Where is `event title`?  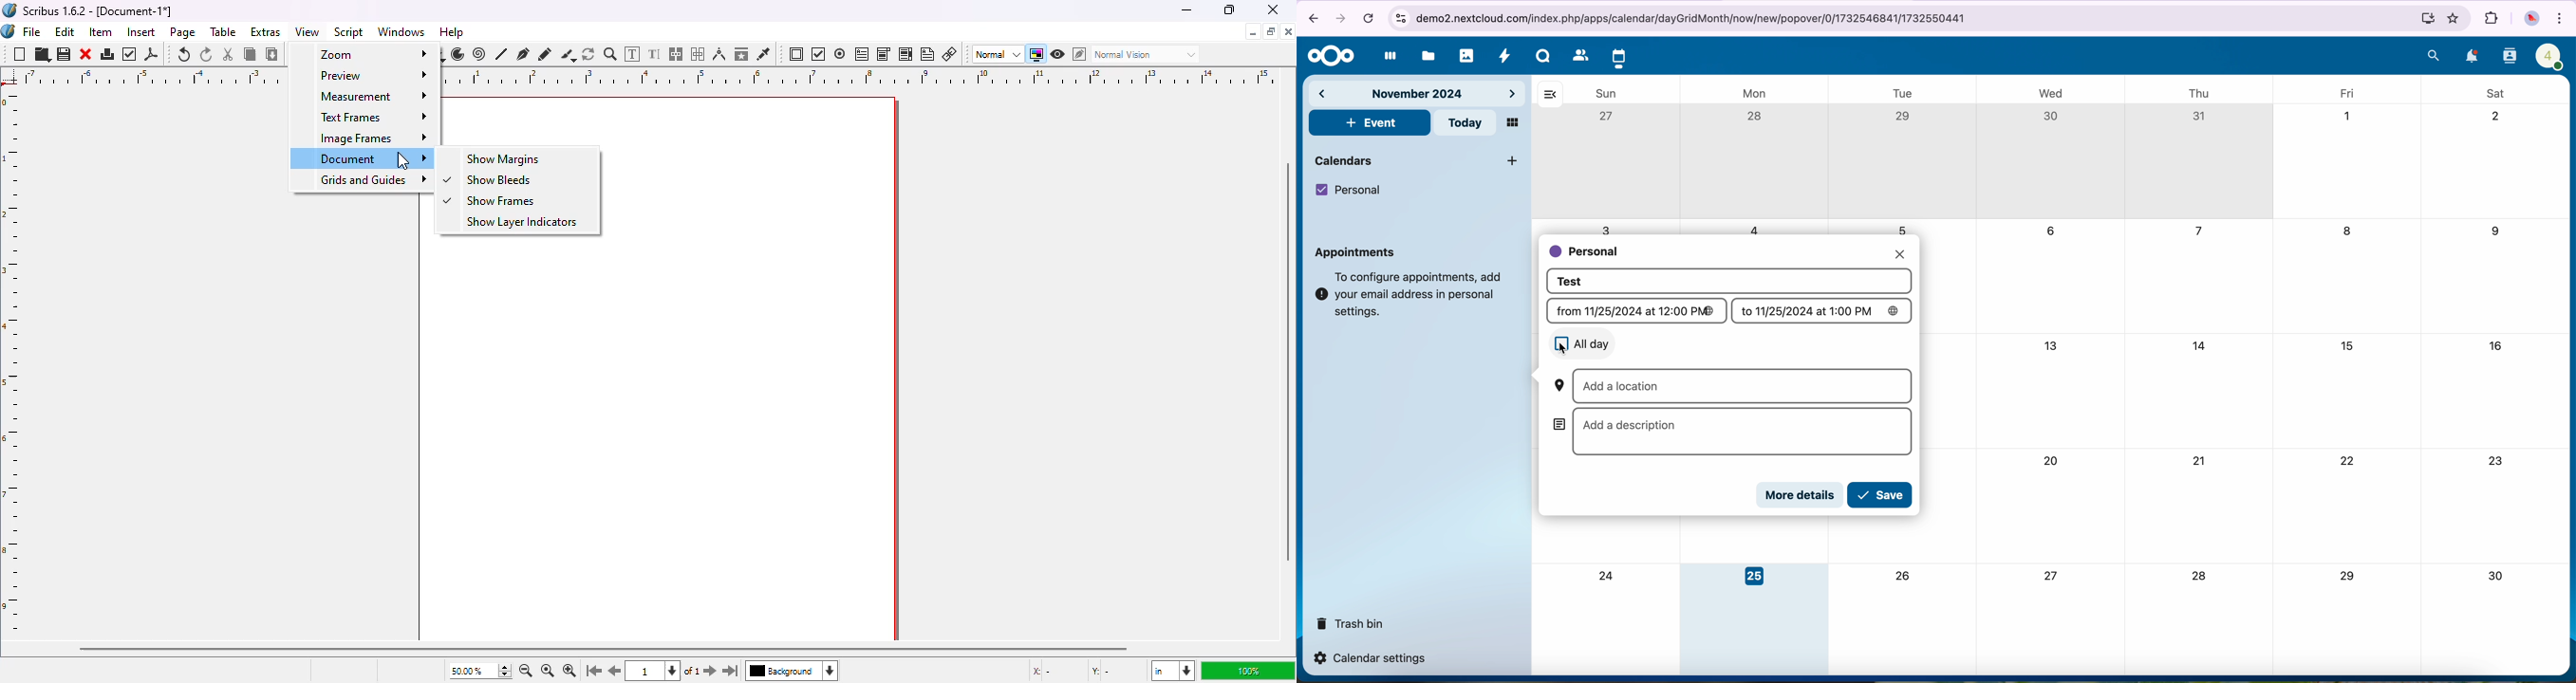
event title is located at coordinates (1730, 281).